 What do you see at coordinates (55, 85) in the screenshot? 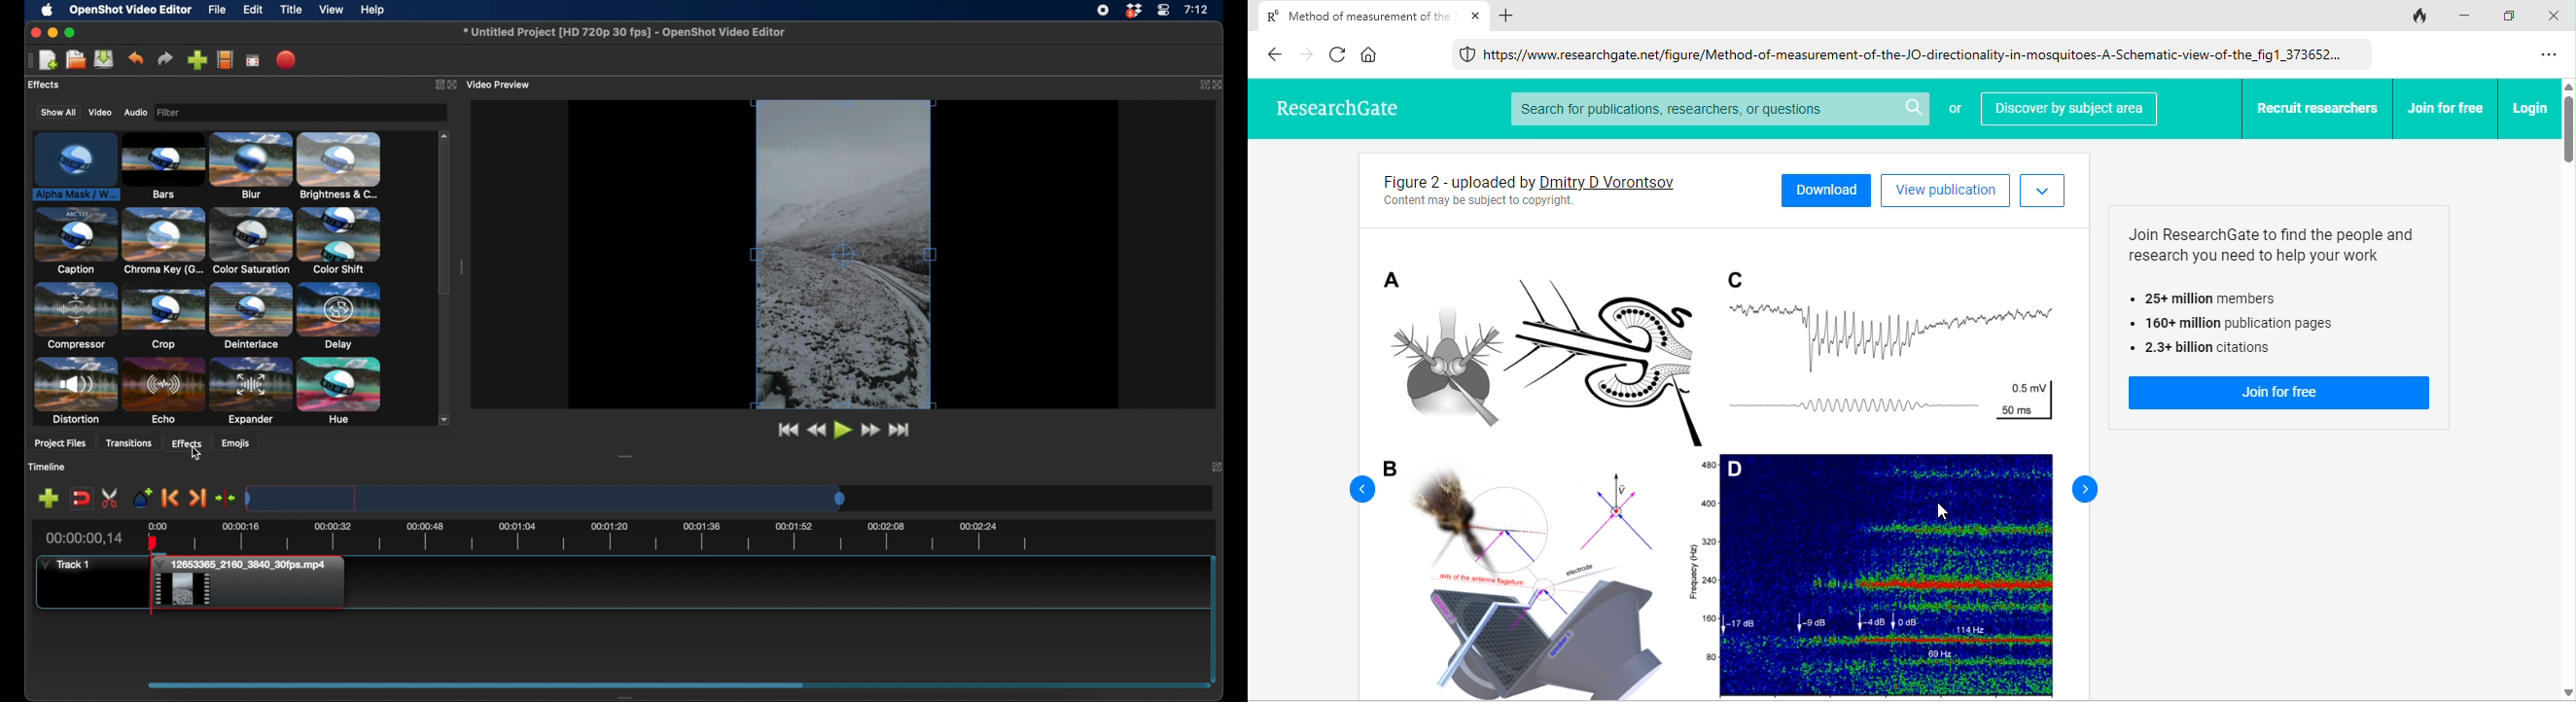
I see `project files` at bounding box center [55, 85].